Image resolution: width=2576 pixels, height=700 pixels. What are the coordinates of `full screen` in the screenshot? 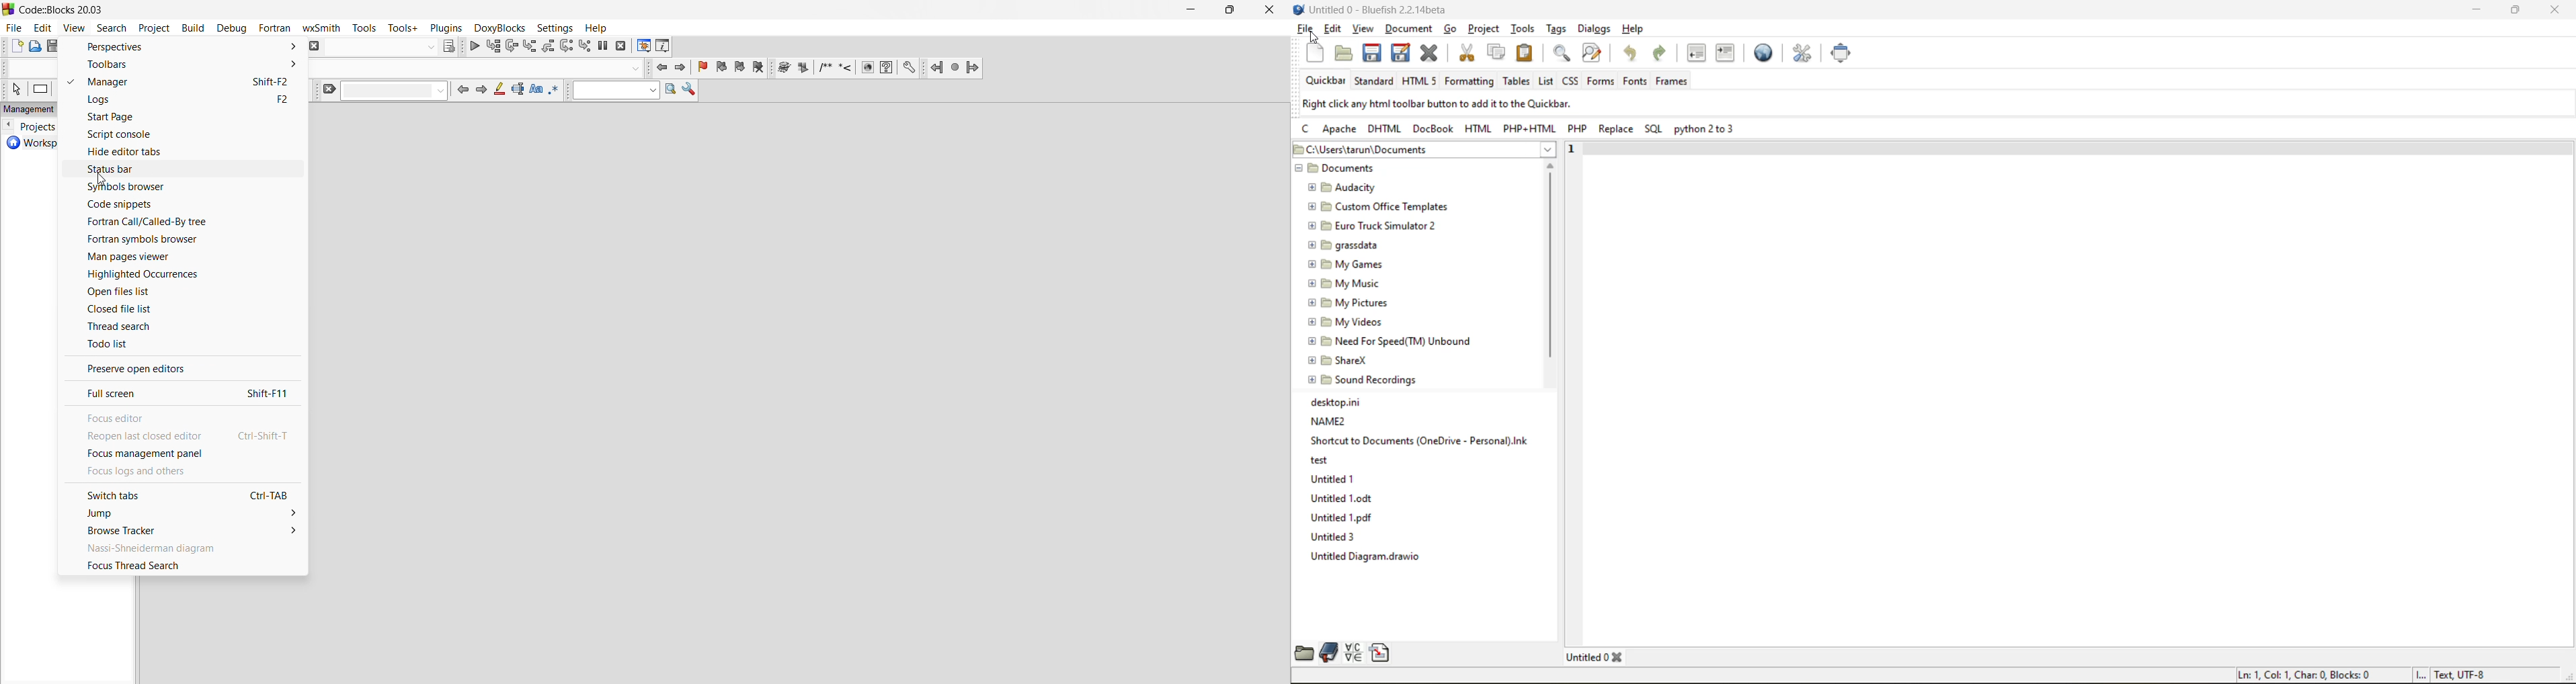 It's located at (1845, 56).